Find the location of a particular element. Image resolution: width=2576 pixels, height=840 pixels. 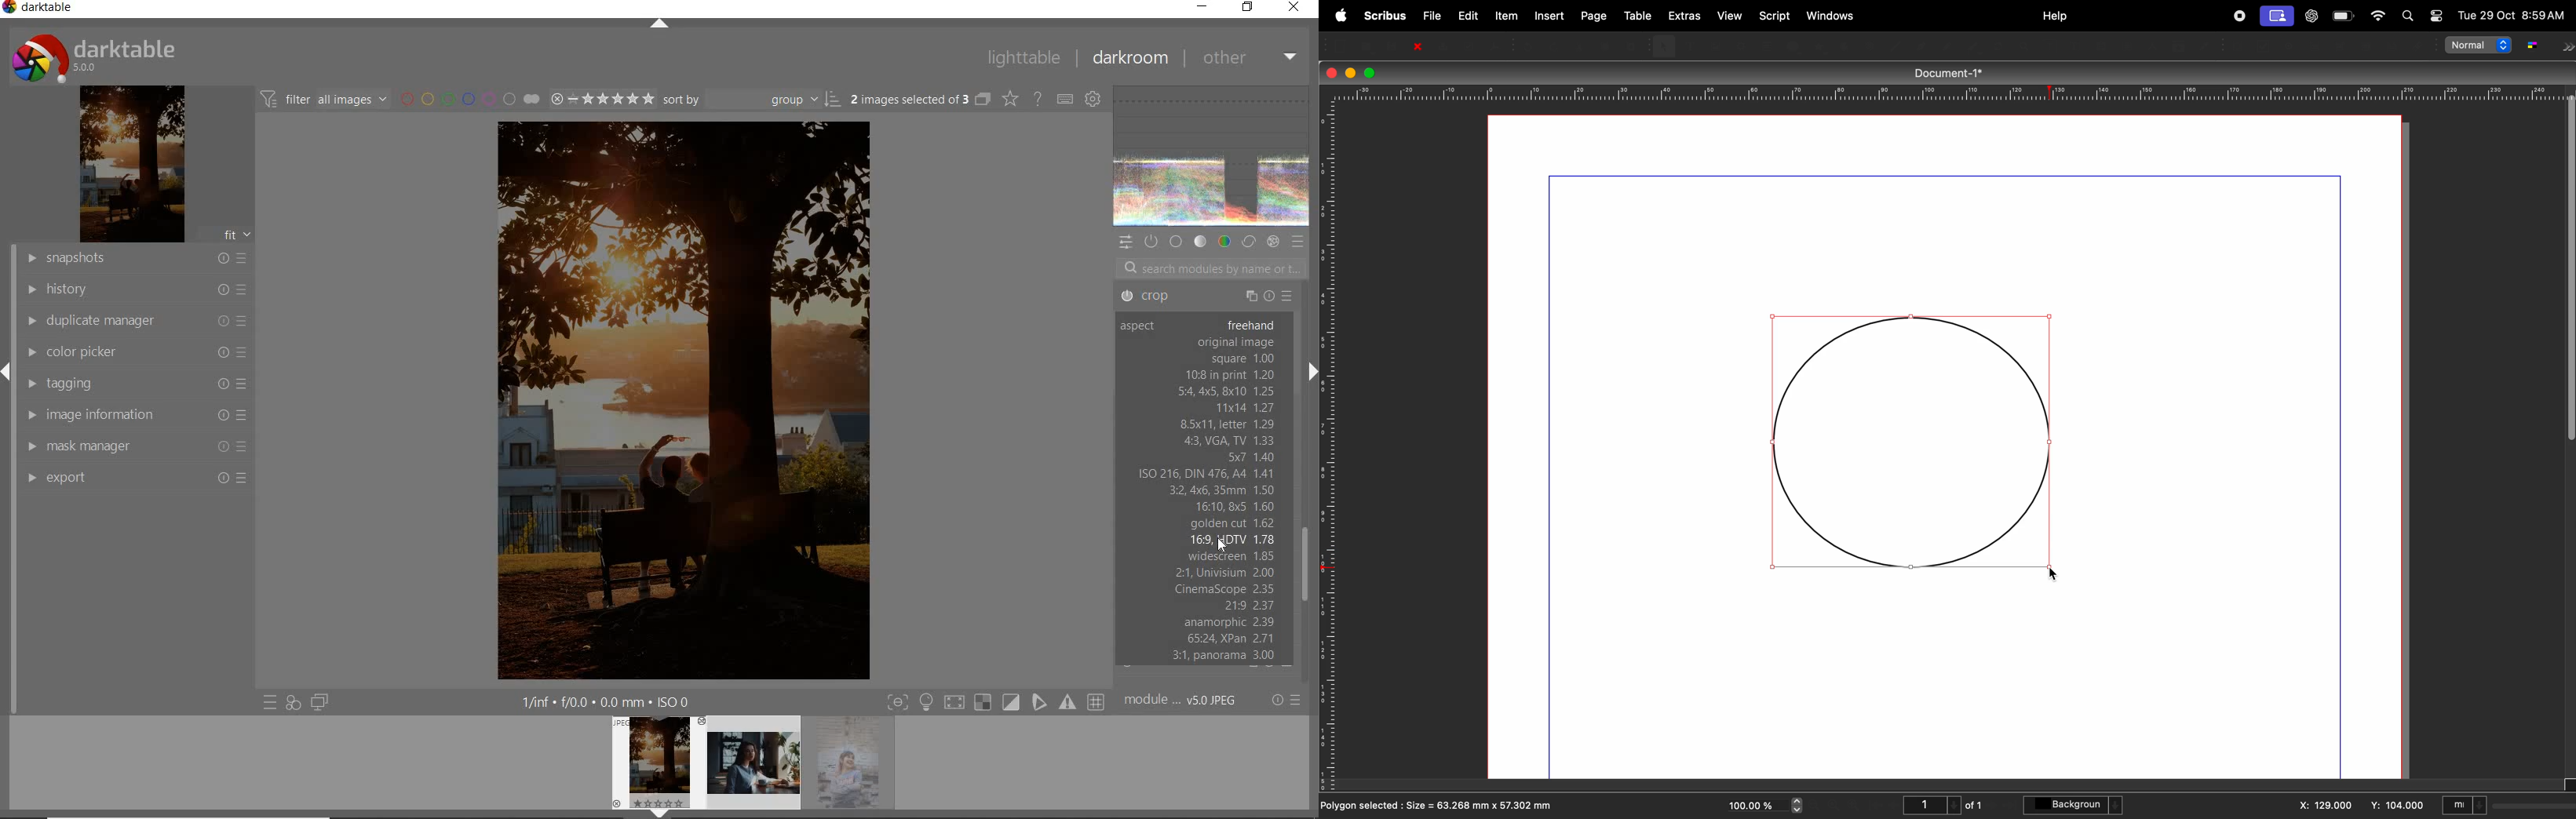

expand/collapse is located at coordinates (8, 370).